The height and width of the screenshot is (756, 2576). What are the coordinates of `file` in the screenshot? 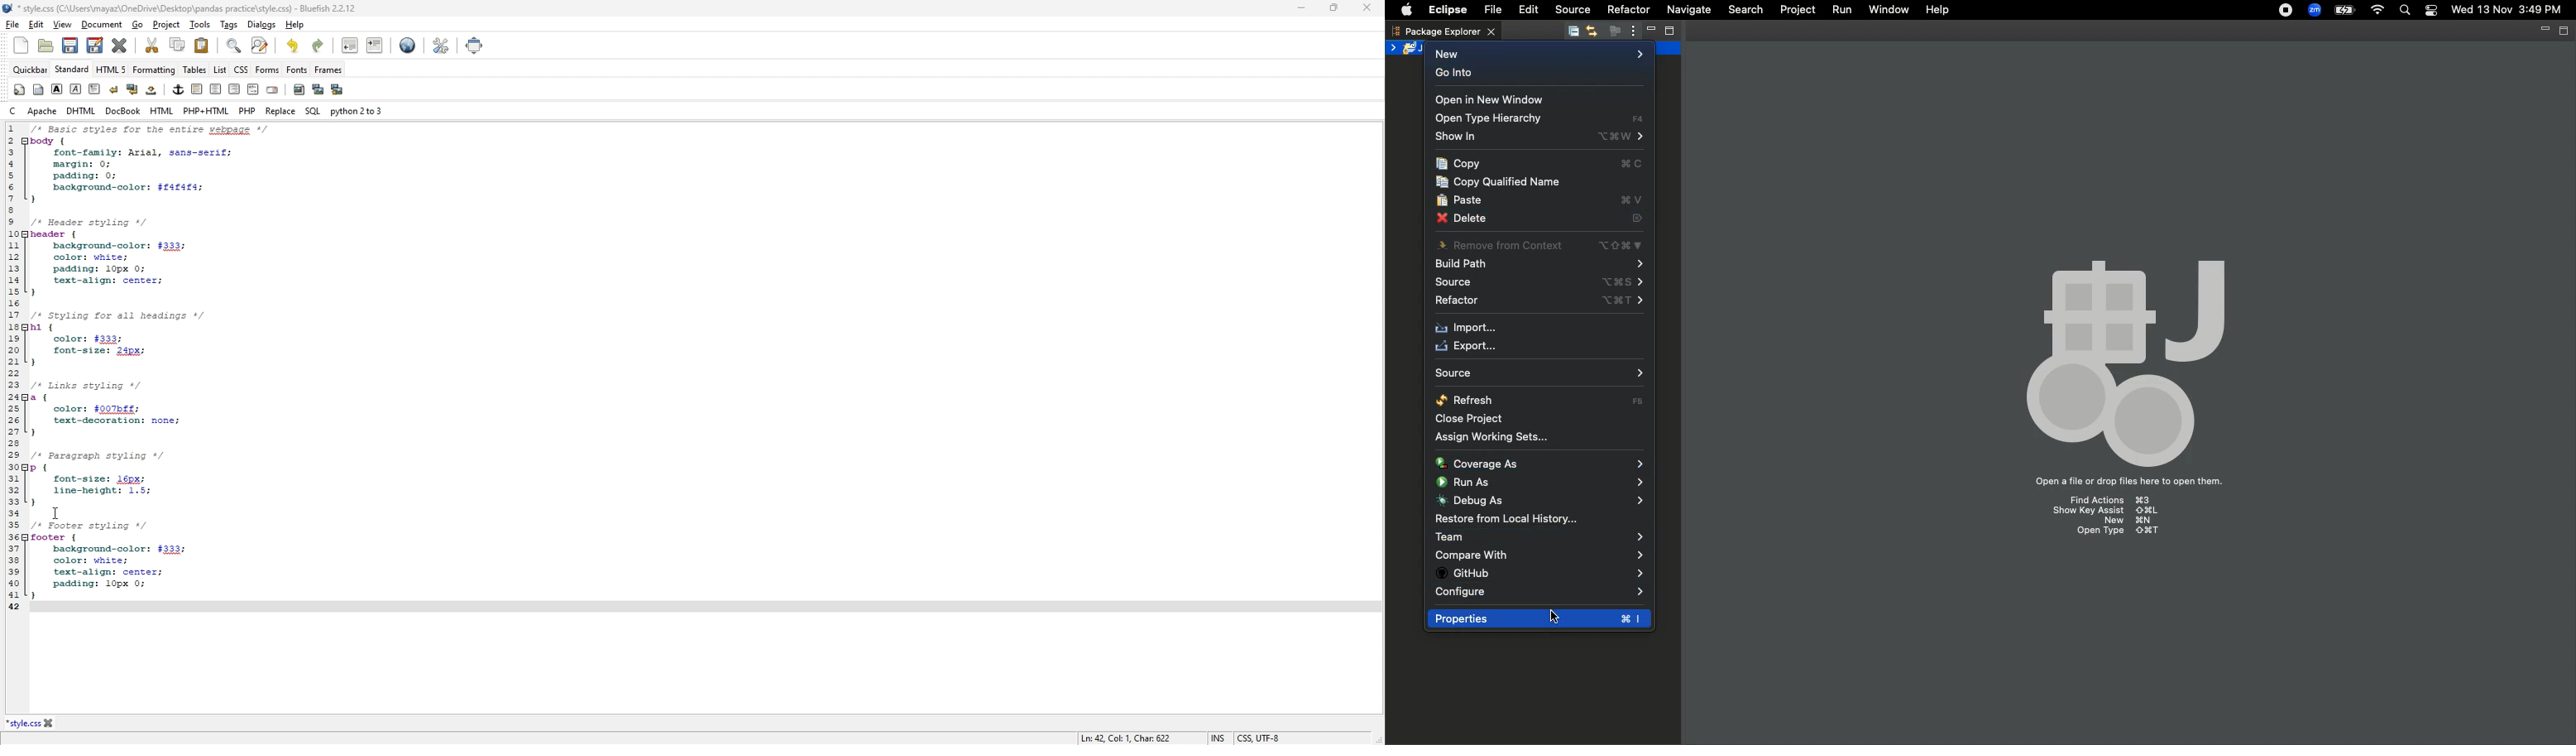 It's located at (12, 24).